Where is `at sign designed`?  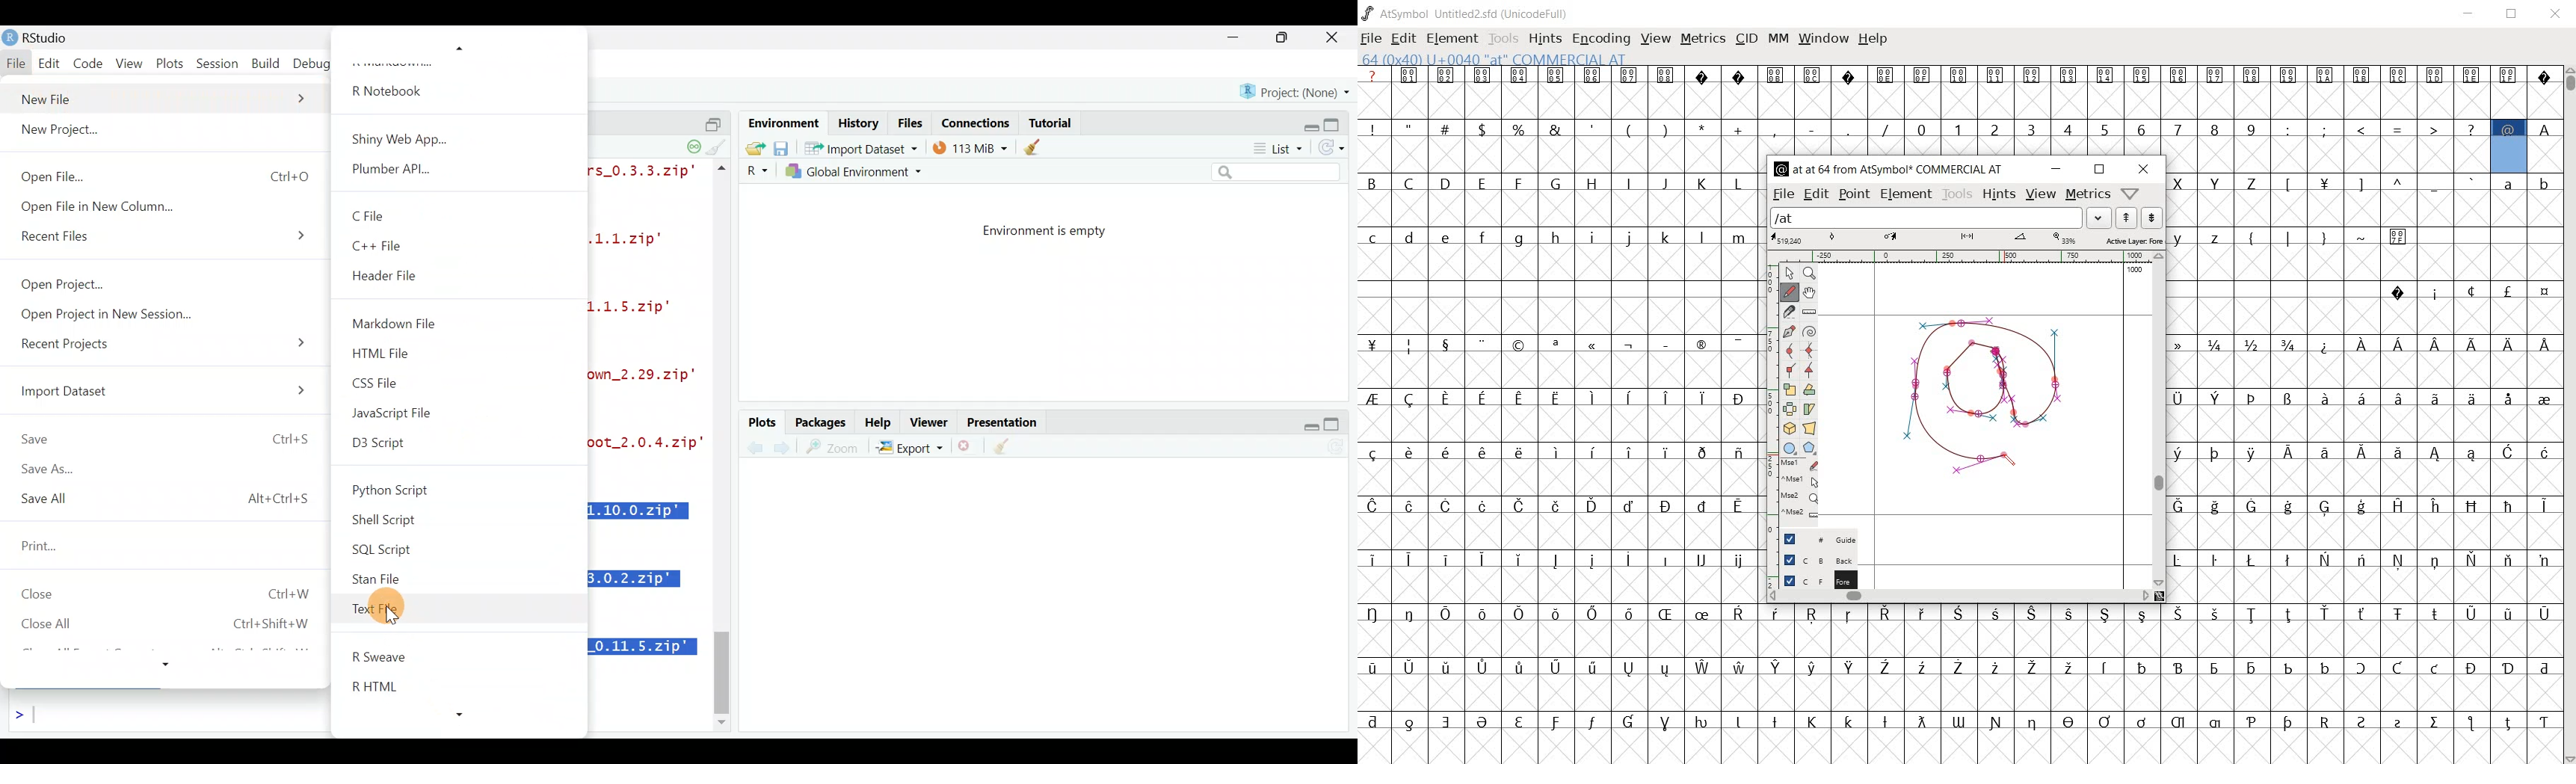
at sign designed is located at coordinates (1988, 399).